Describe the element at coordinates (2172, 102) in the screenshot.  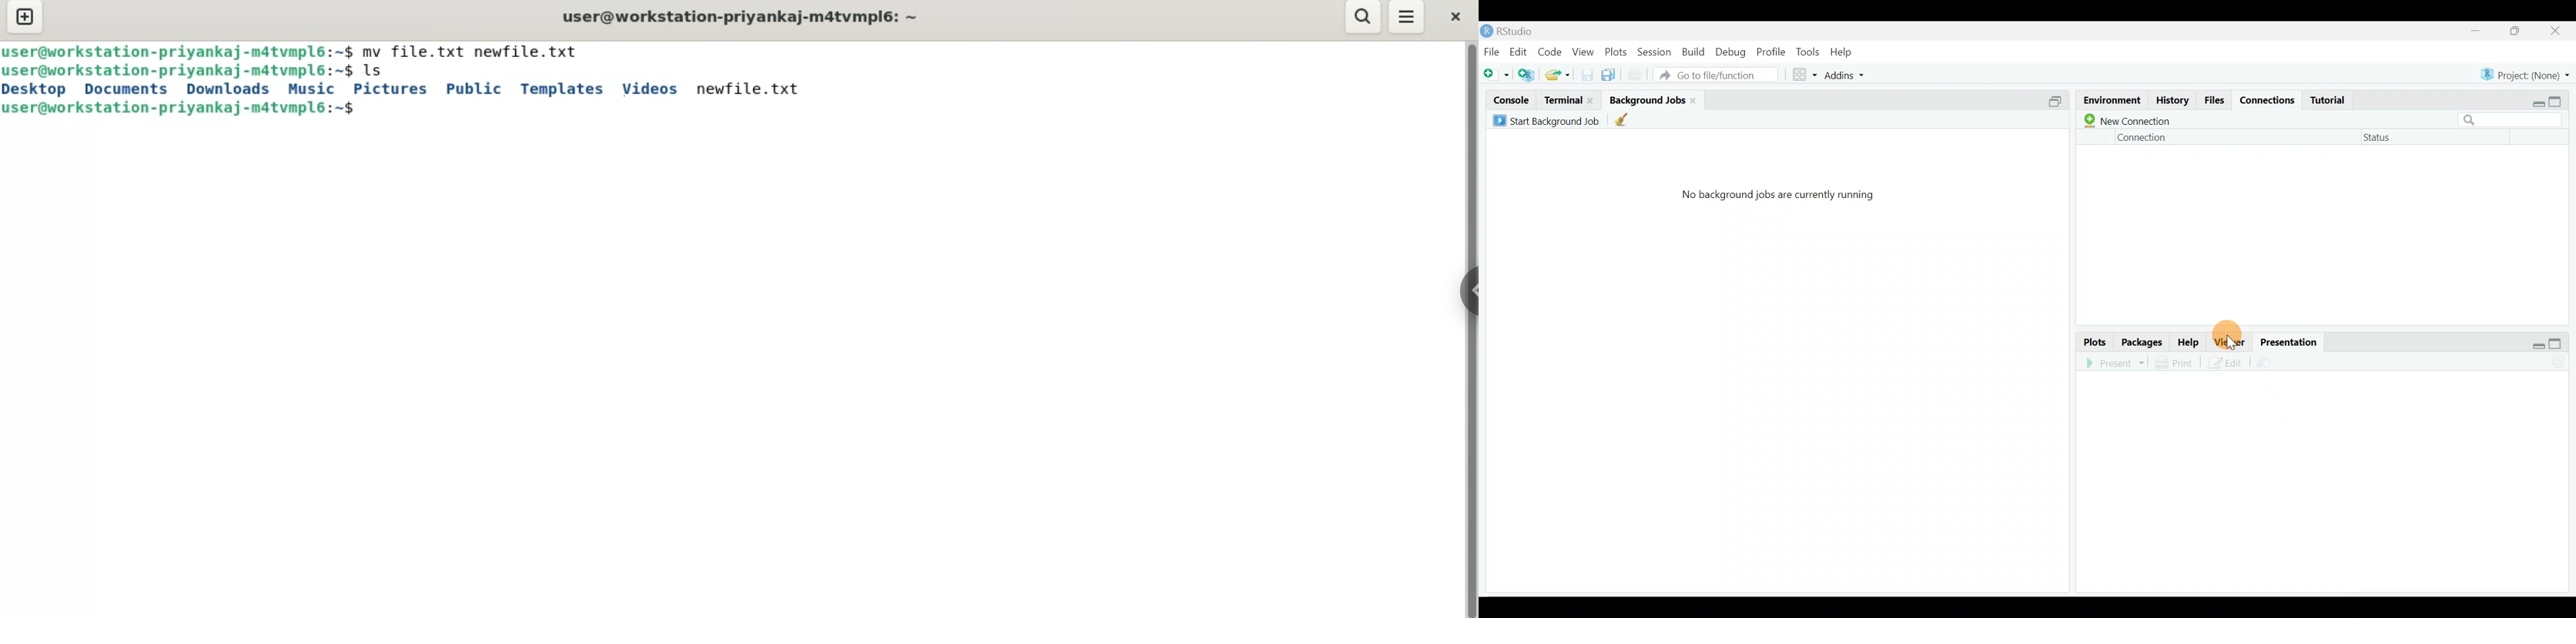
I see `History` at that location.